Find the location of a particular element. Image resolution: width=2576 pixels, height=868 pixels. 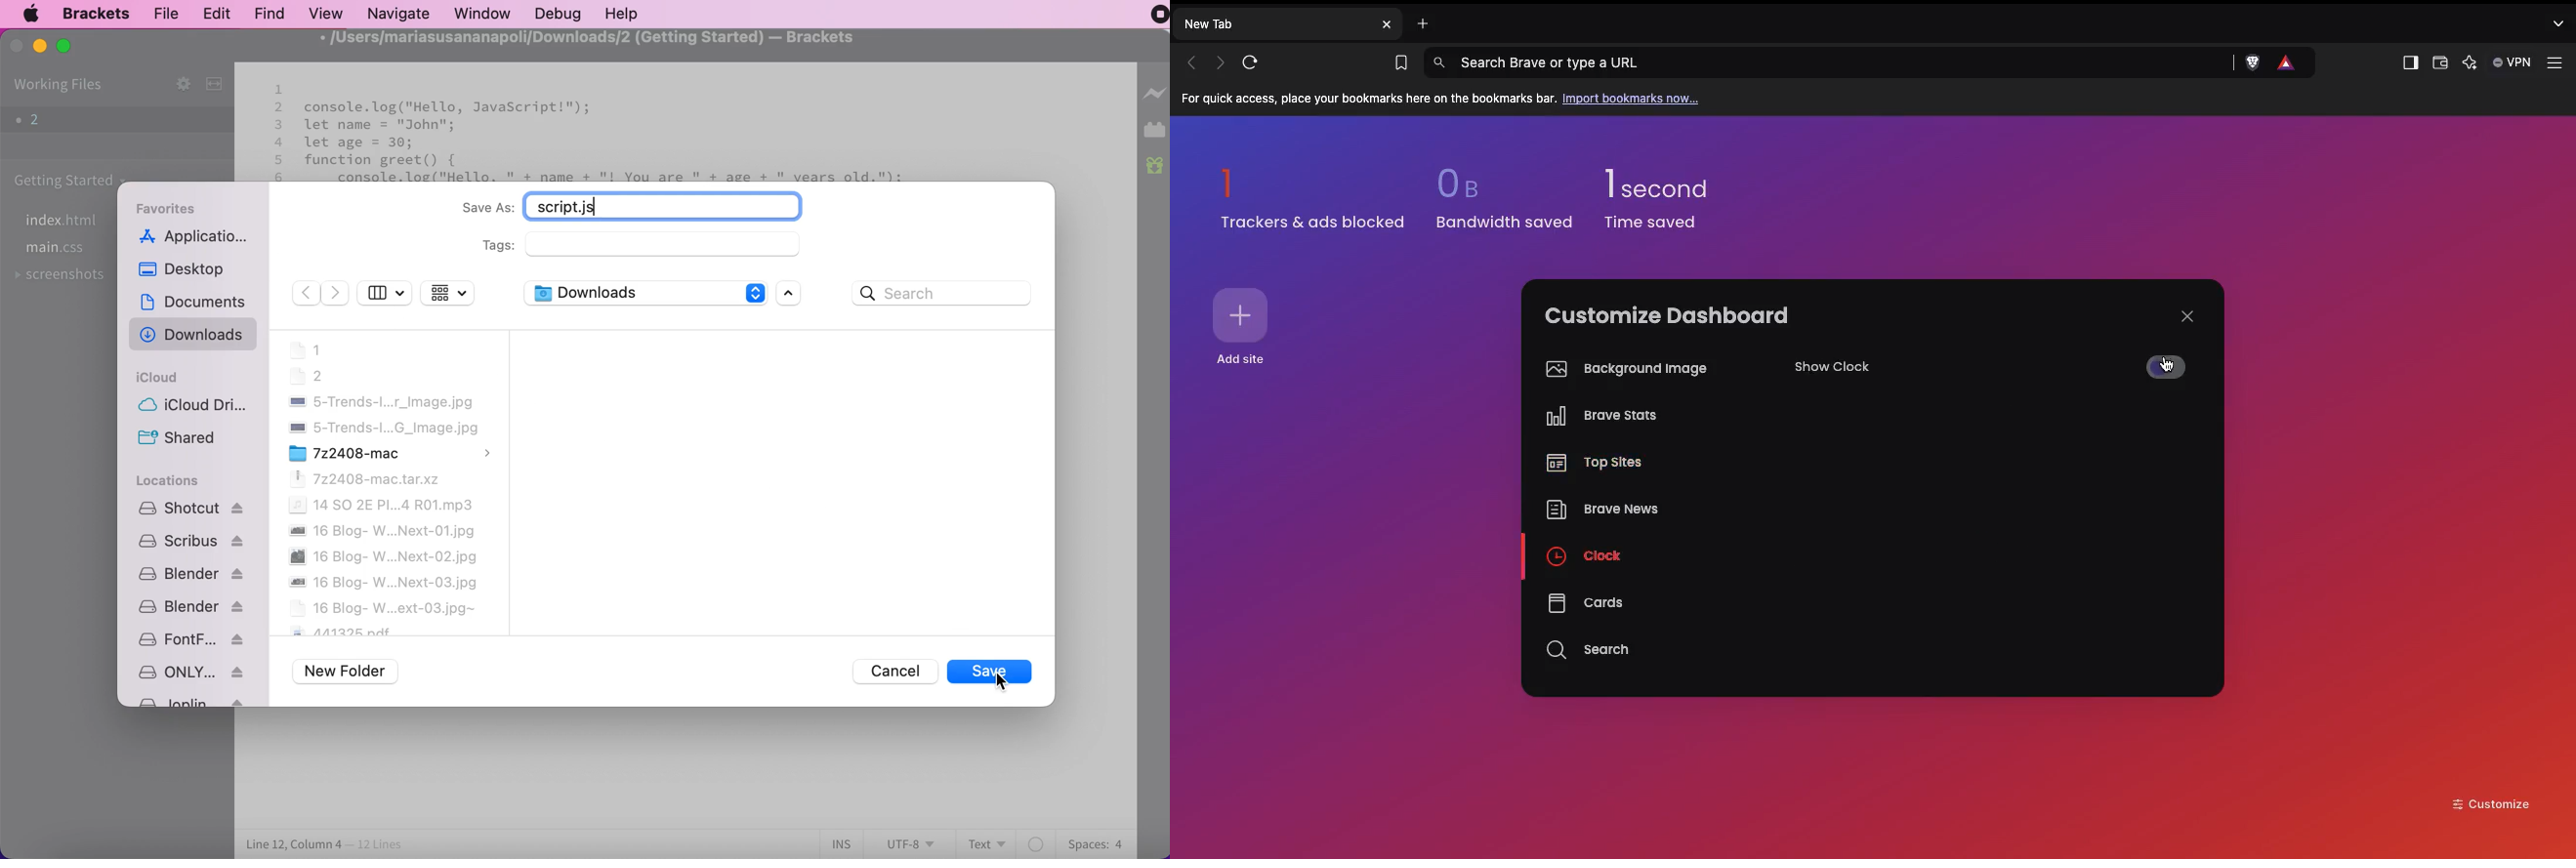

new folder is located at coordinates (348, 672).